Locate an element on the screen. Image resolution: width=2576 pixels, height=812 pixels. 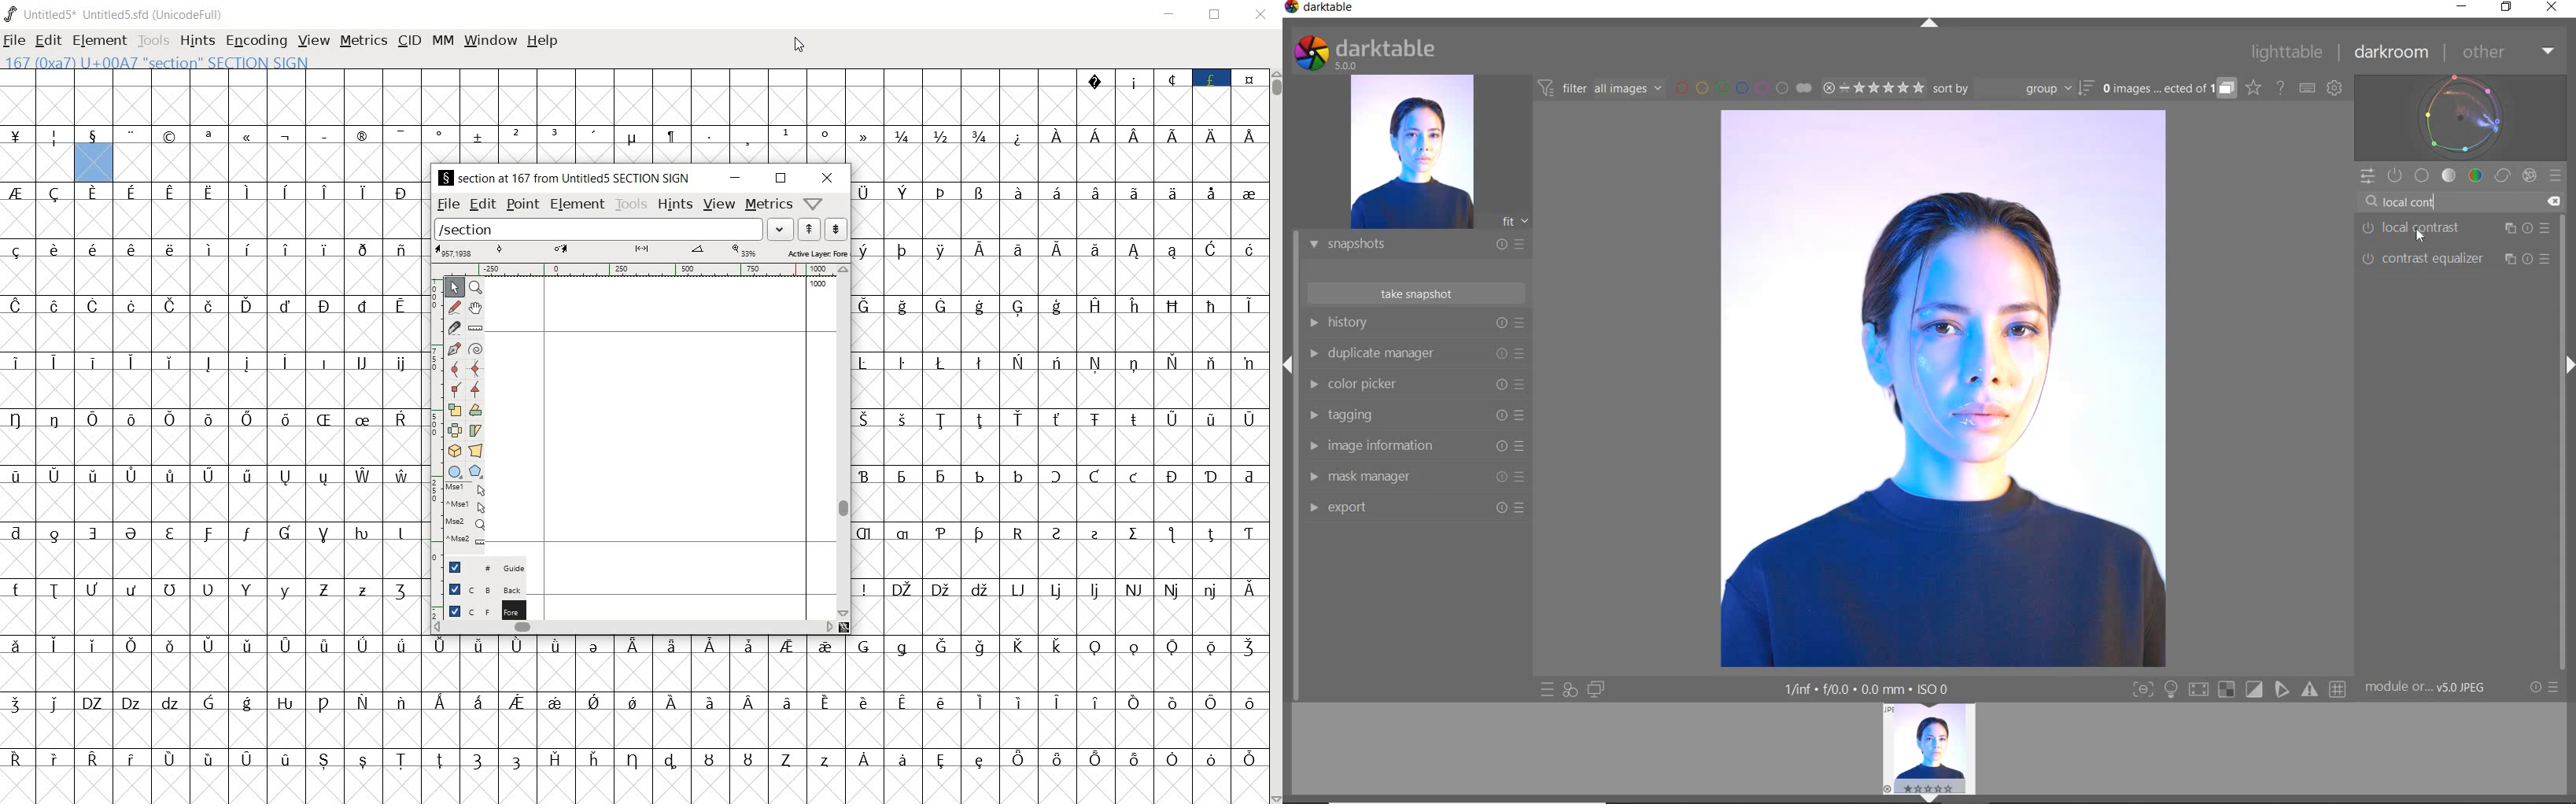
special letters is located at coordinates (213, 420).